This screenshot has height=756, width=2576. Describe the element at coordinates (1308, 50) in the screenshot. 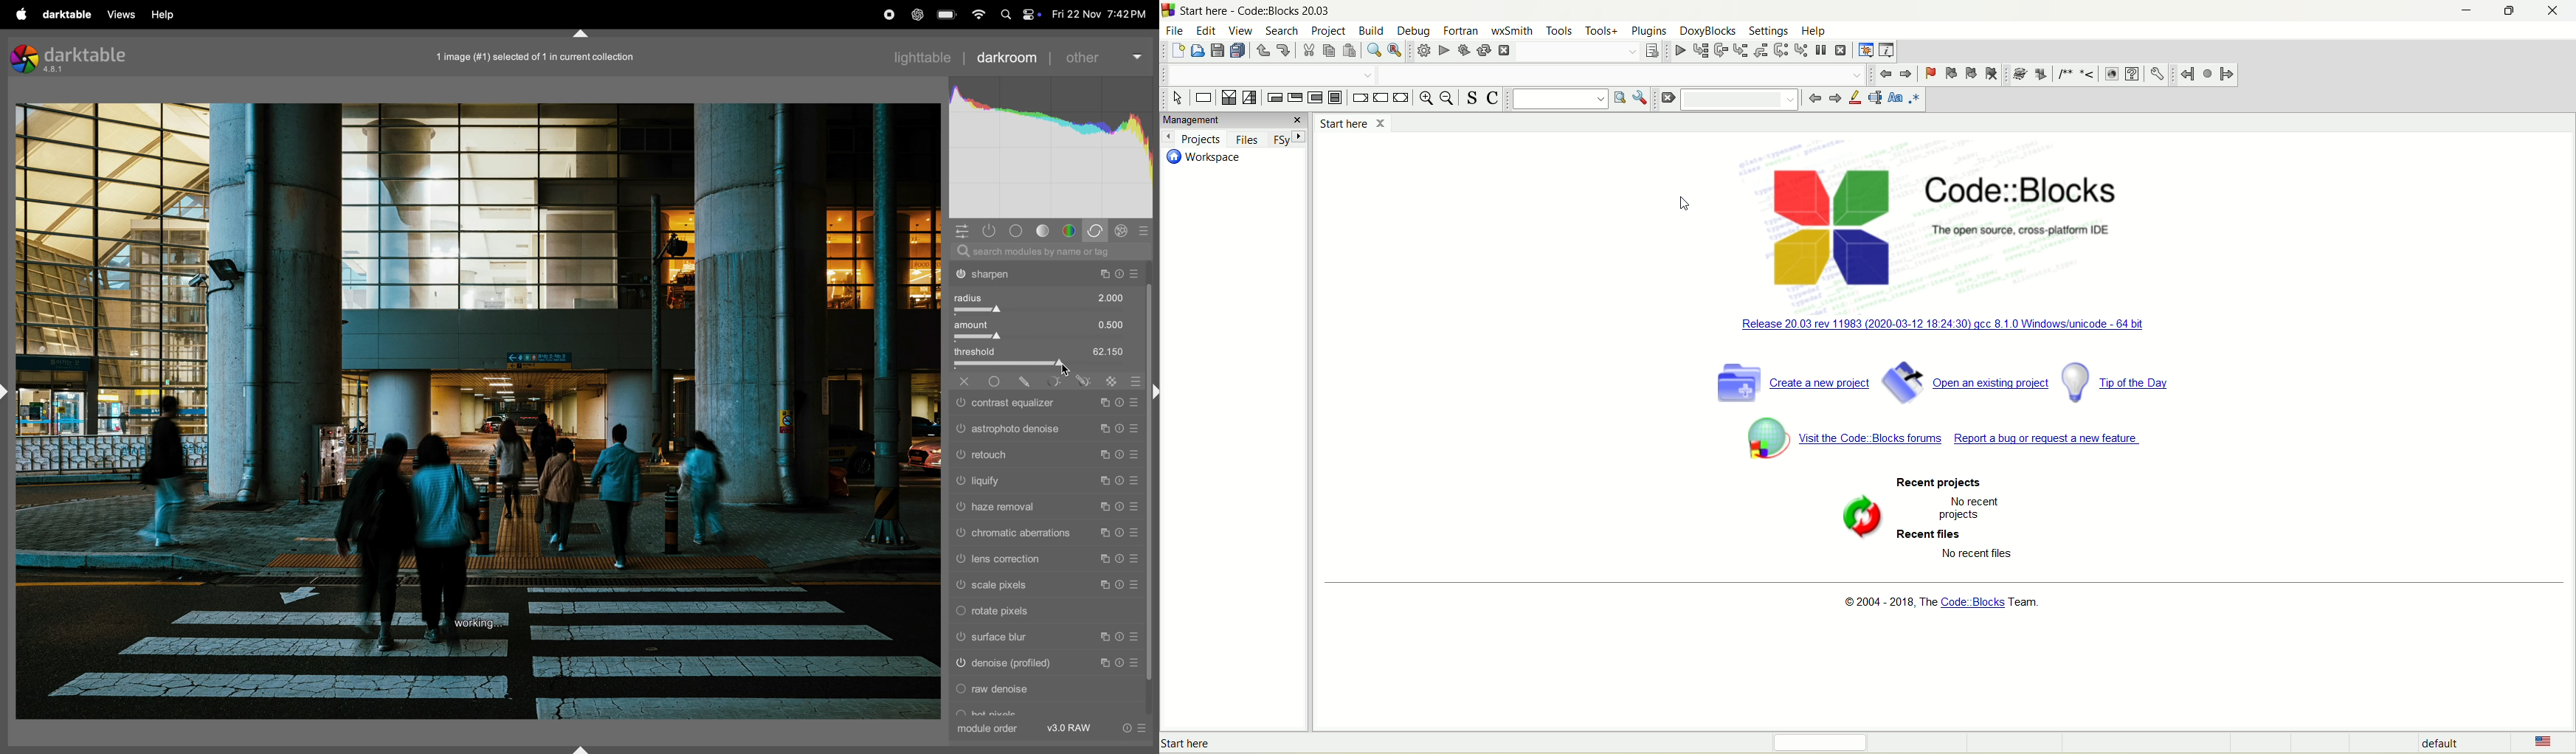

I see `cut` at that location.